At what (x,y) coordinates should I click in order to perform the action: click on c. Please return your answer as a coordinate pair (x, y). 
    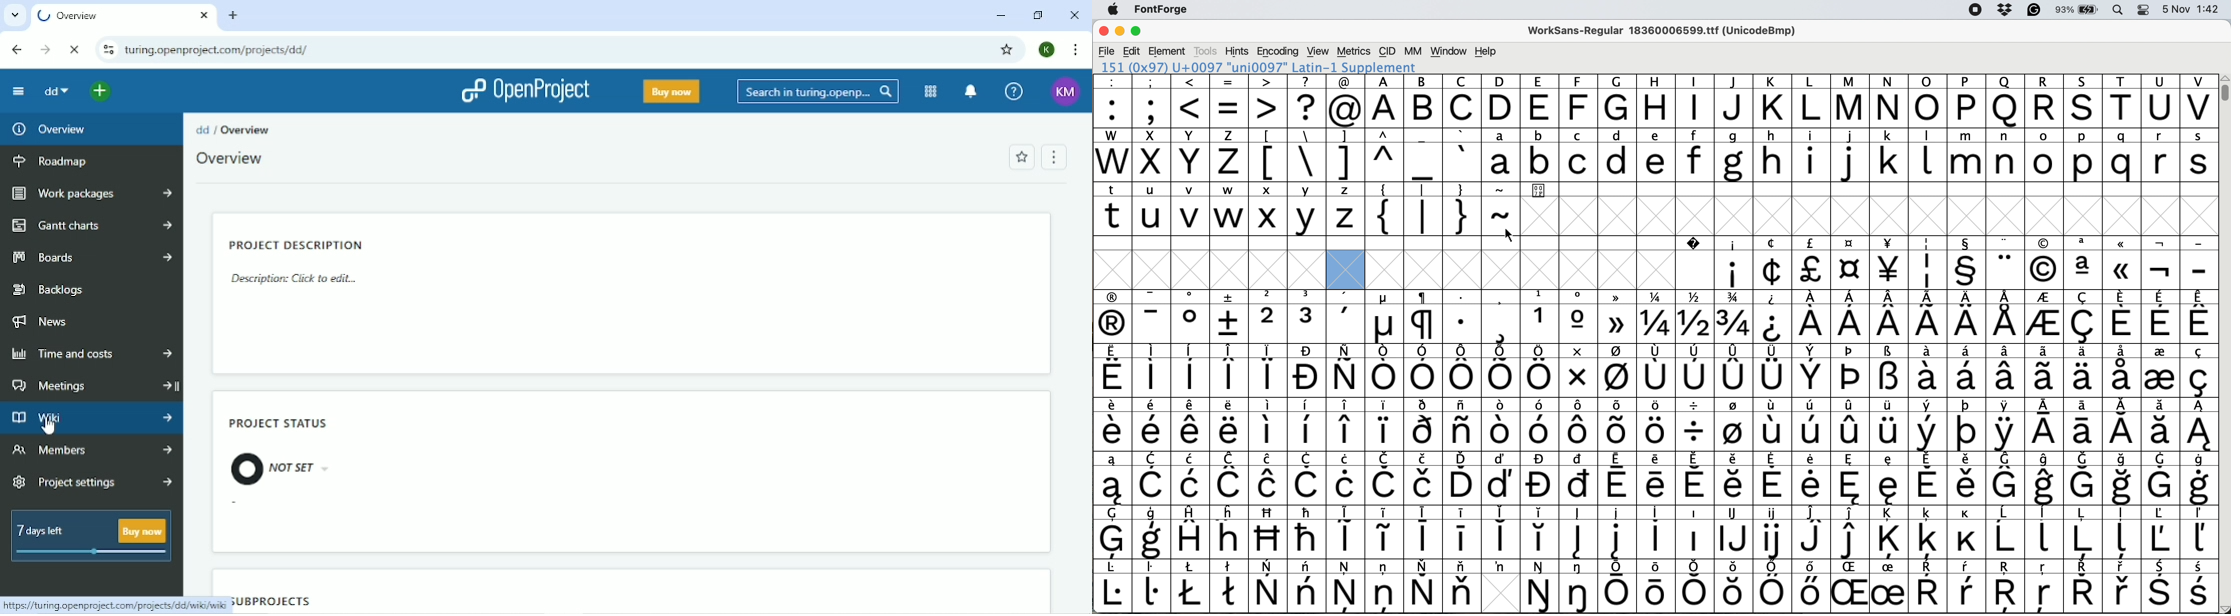
    Looking at the image, I should click on (1580, 156).